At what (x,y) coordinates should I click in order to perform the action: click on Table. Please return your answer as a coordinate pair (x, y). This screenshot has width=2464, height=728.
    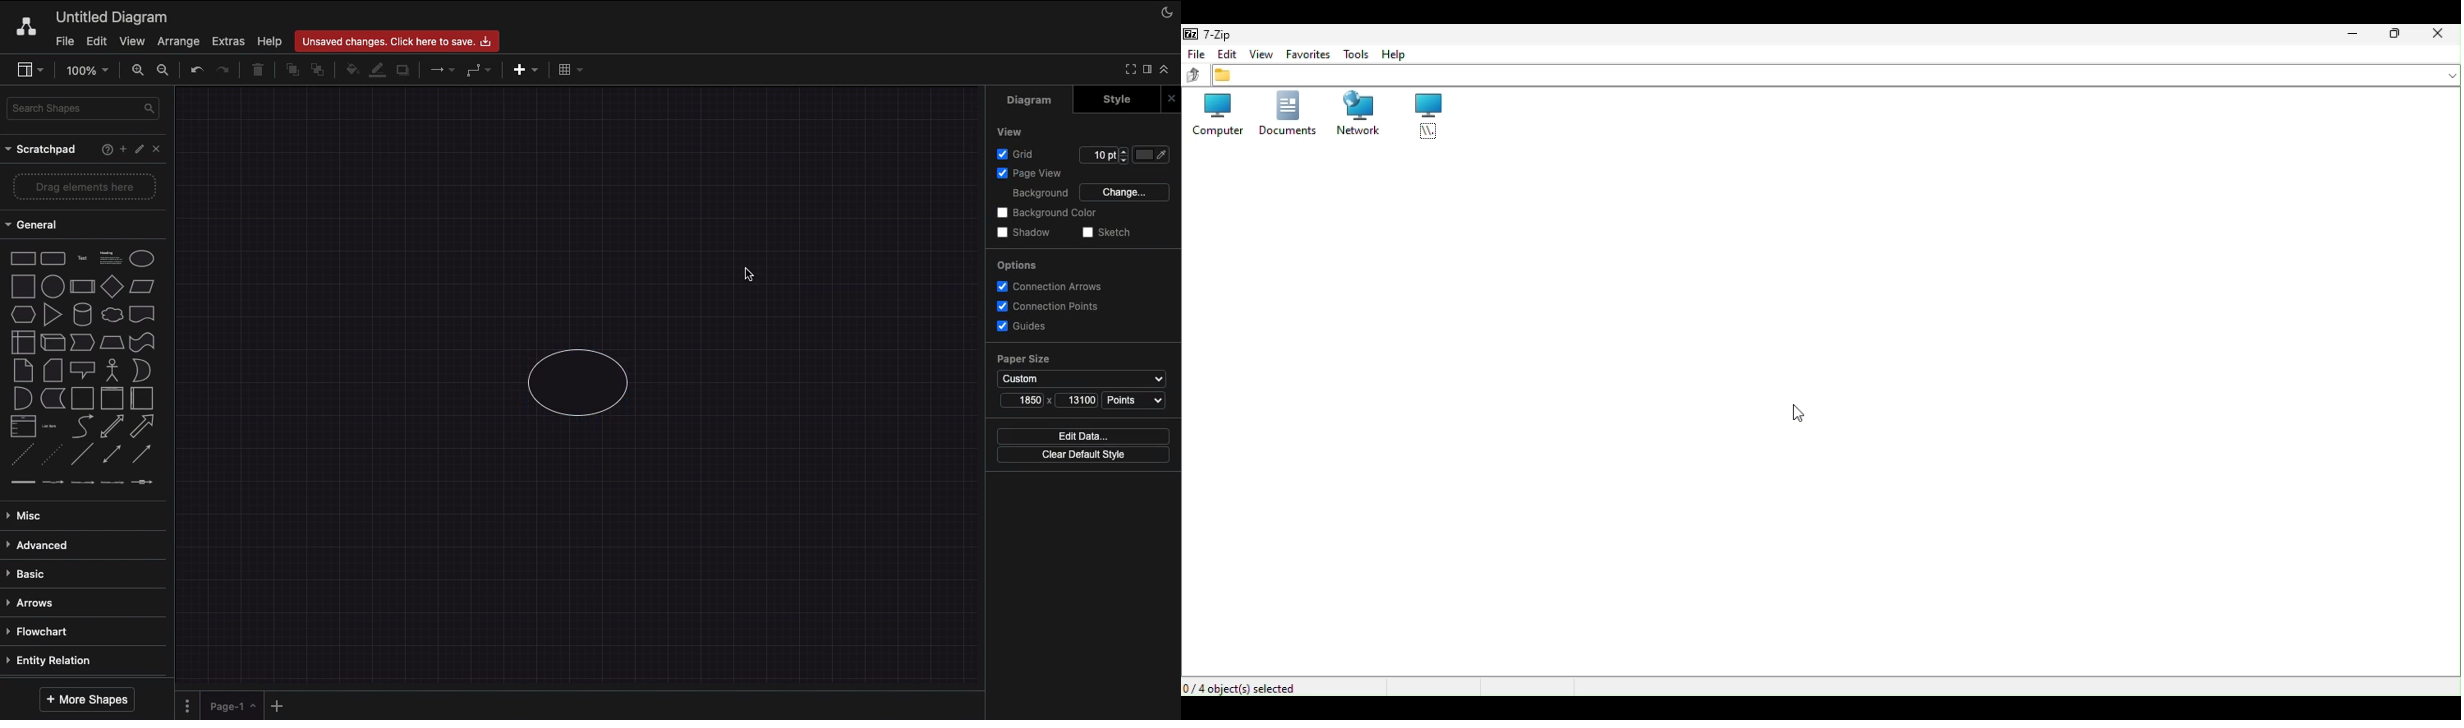
    Looking at the image, I should click on (569, 68).